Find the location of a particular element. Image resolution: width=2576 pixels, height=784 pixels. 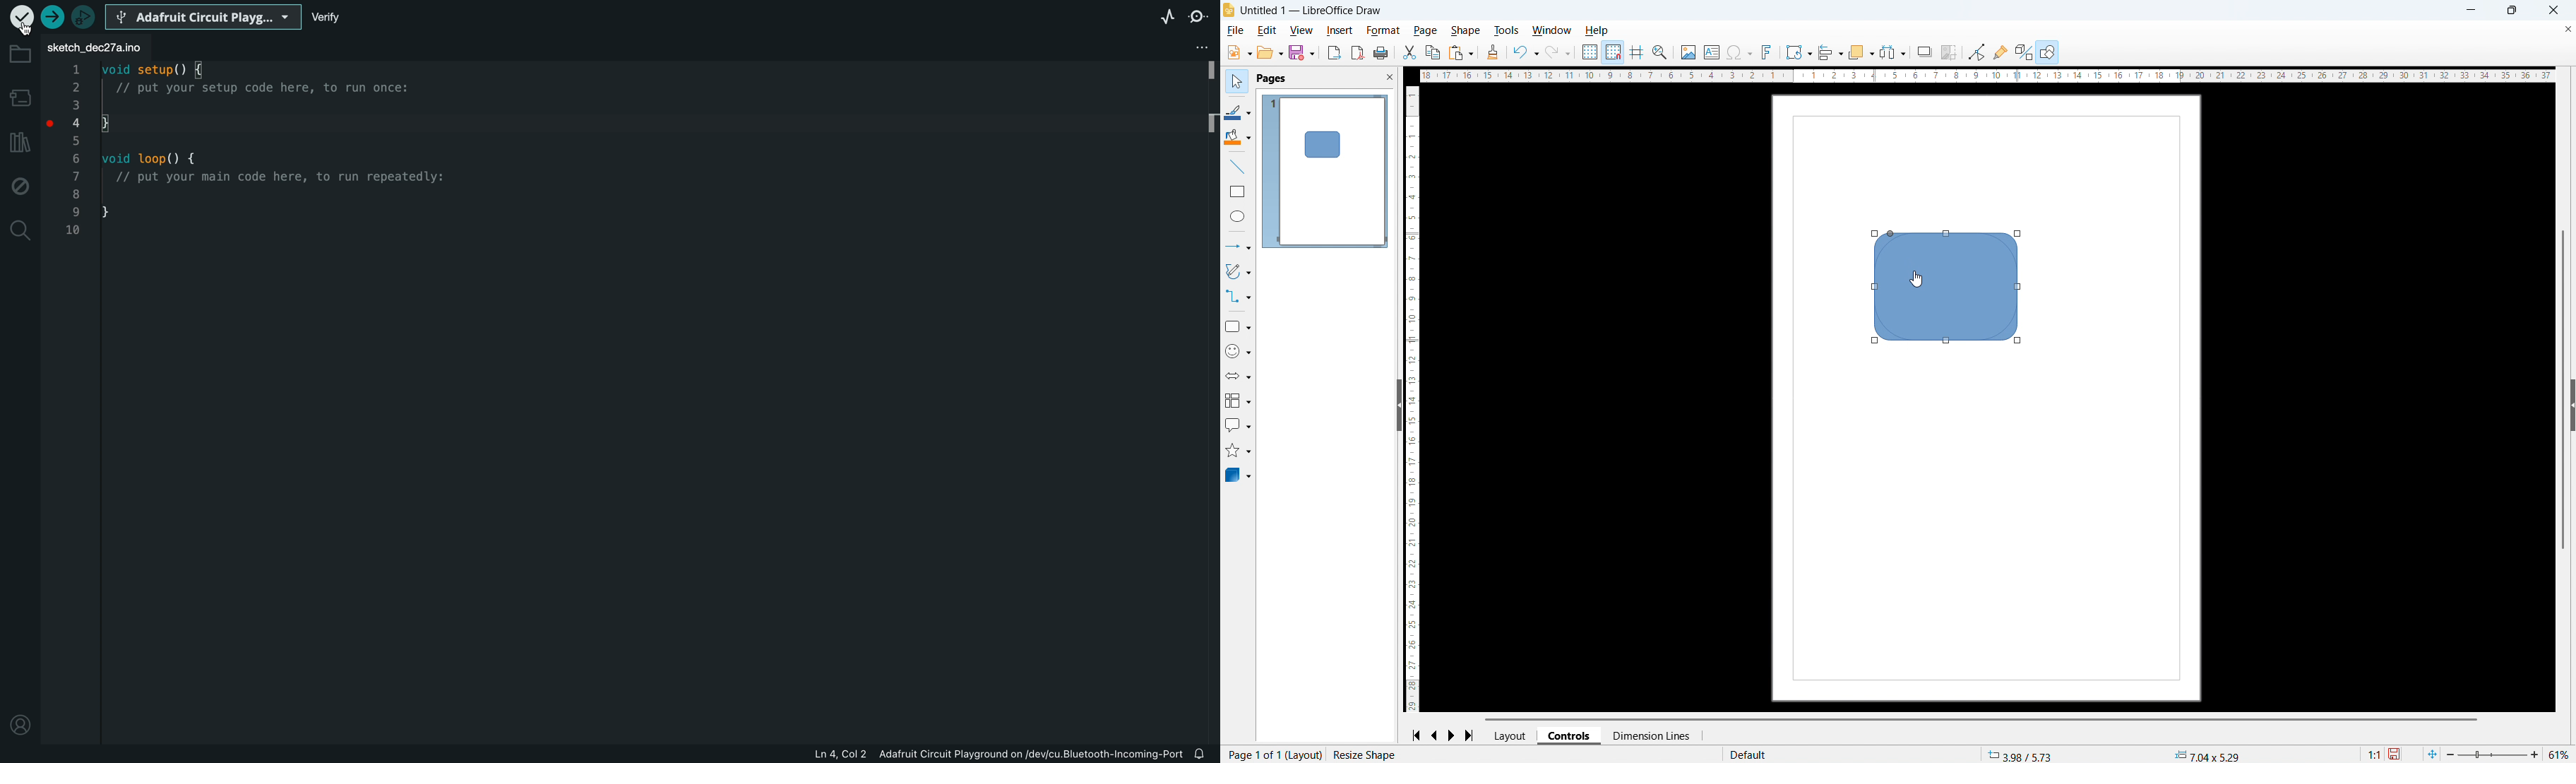

Edit  is located at coordinates (1265, 30).